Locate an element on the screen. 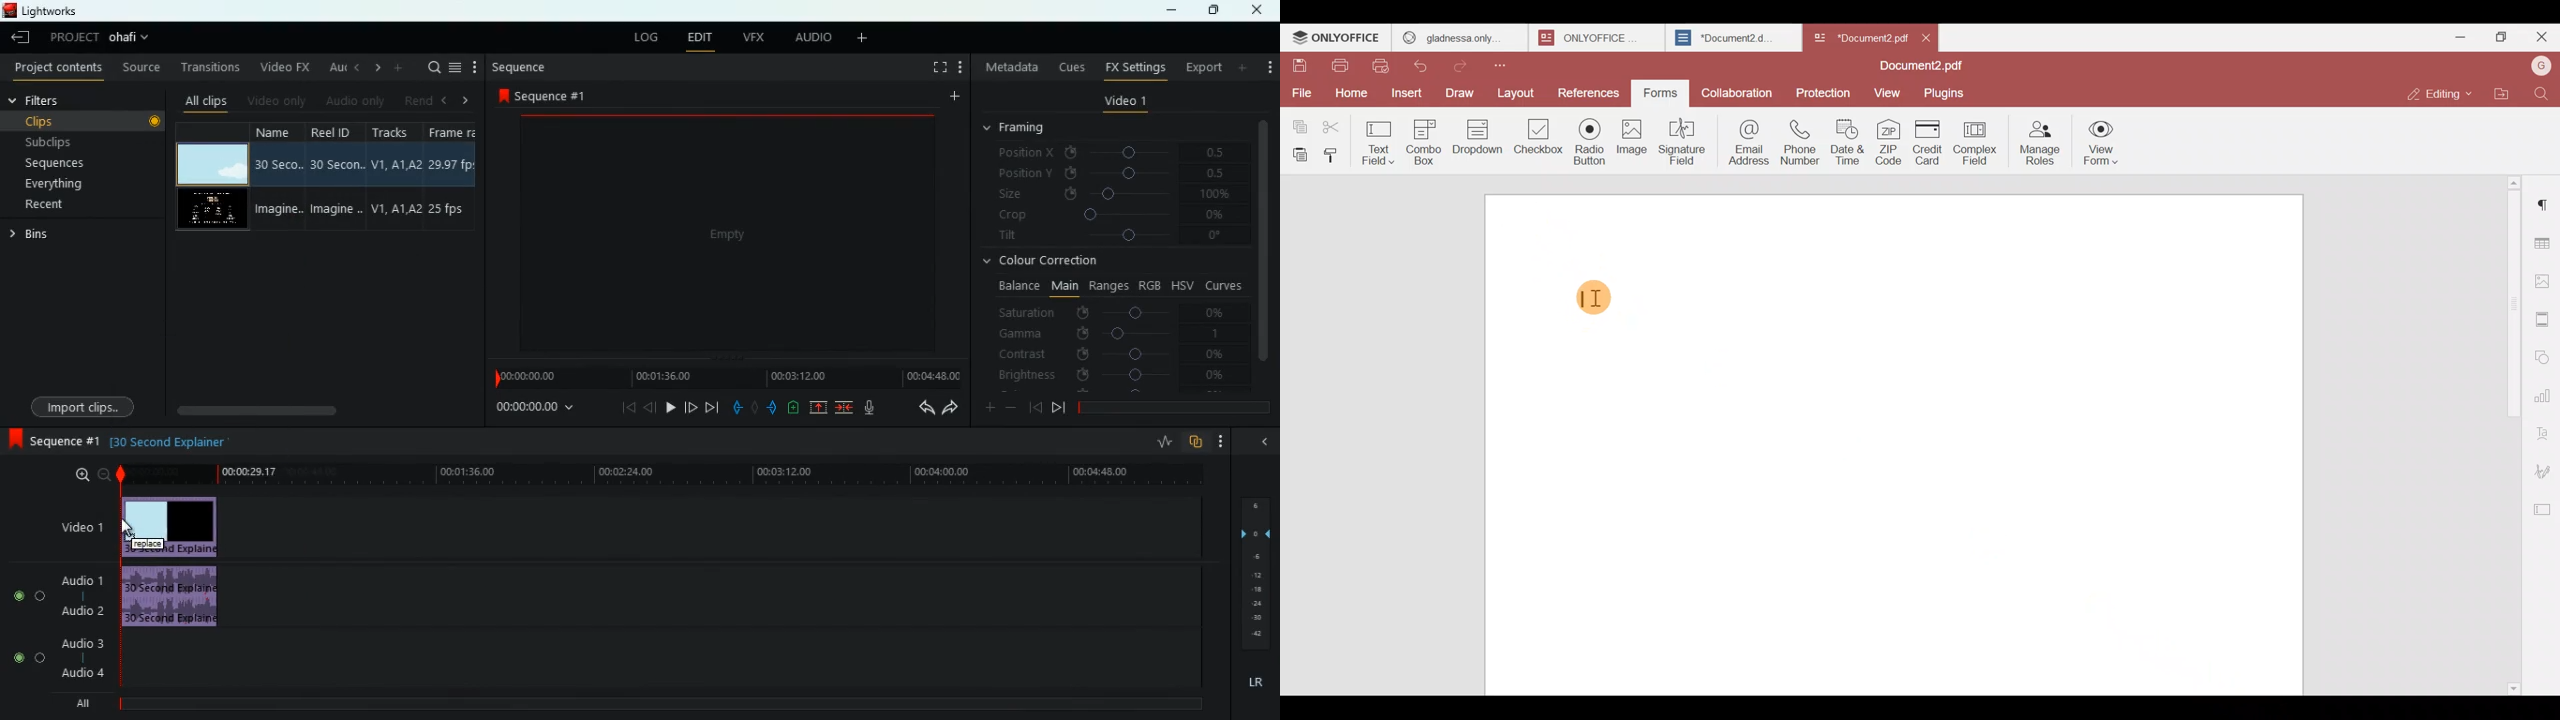 The height and width of the screenshot is (728, 2576). edit is located at coordinates (700, 39).